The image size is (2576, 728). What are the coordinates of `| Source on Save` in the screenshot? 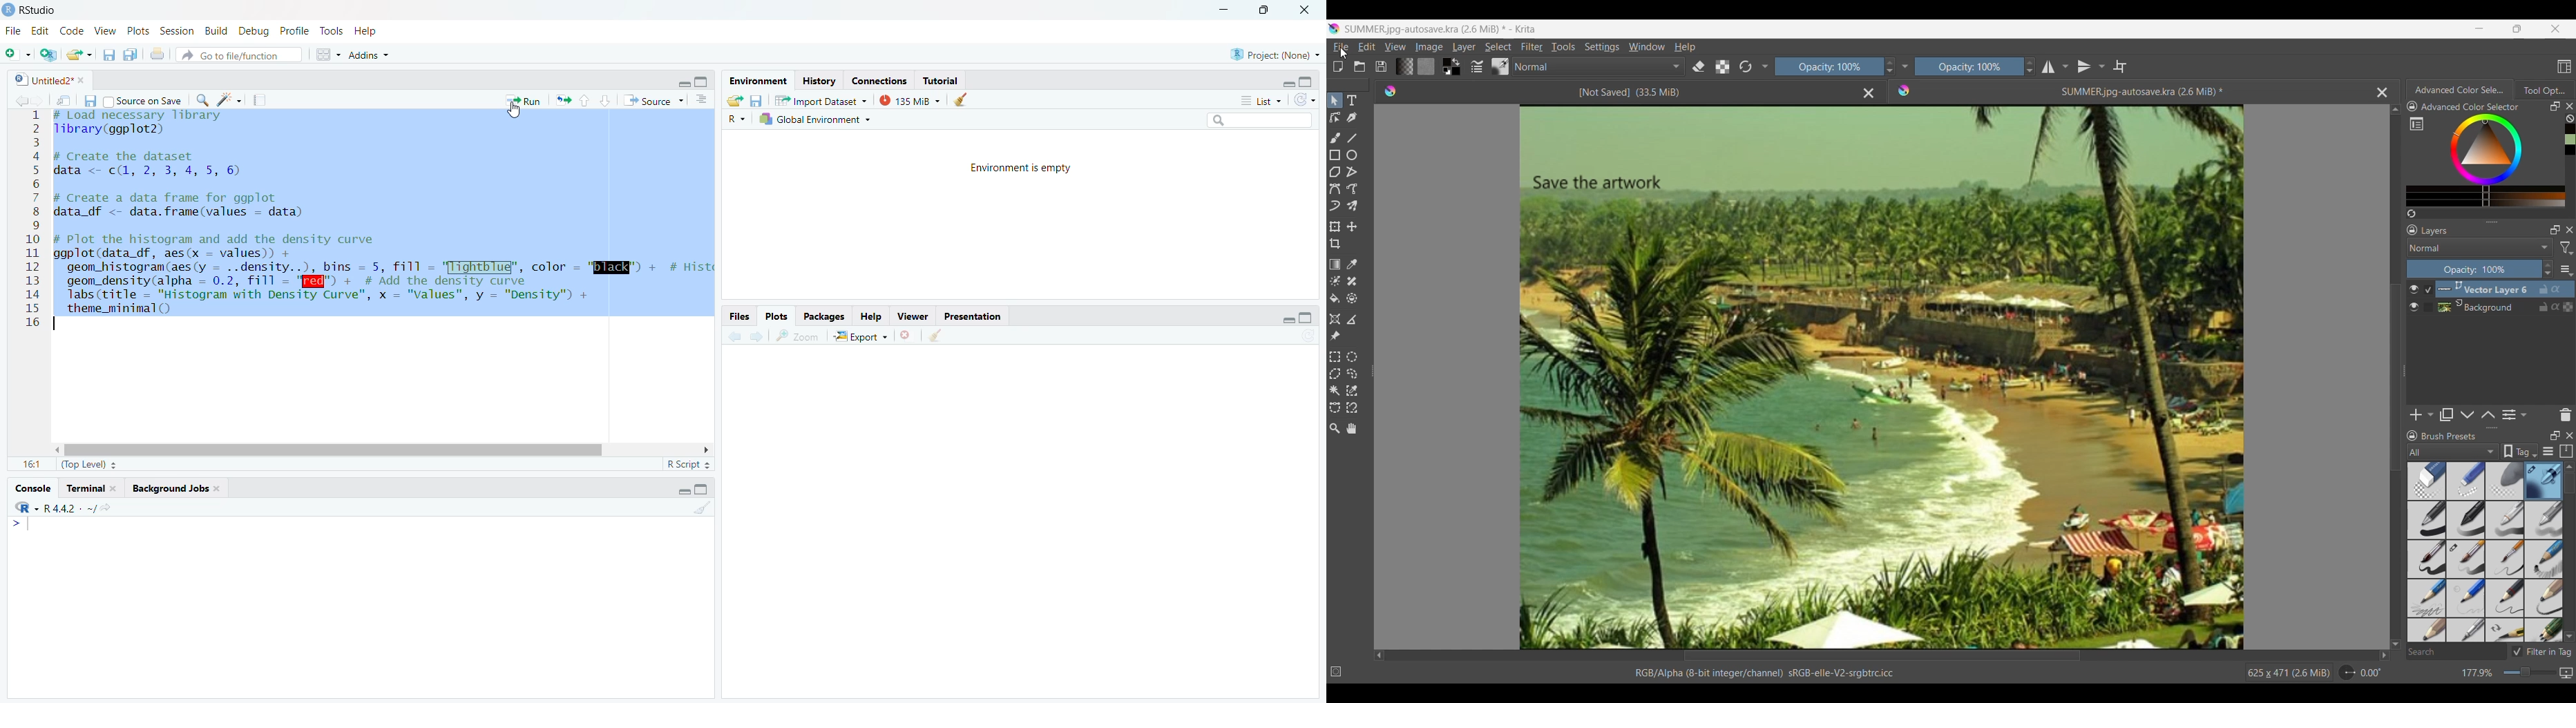 It's located at (145, 99).